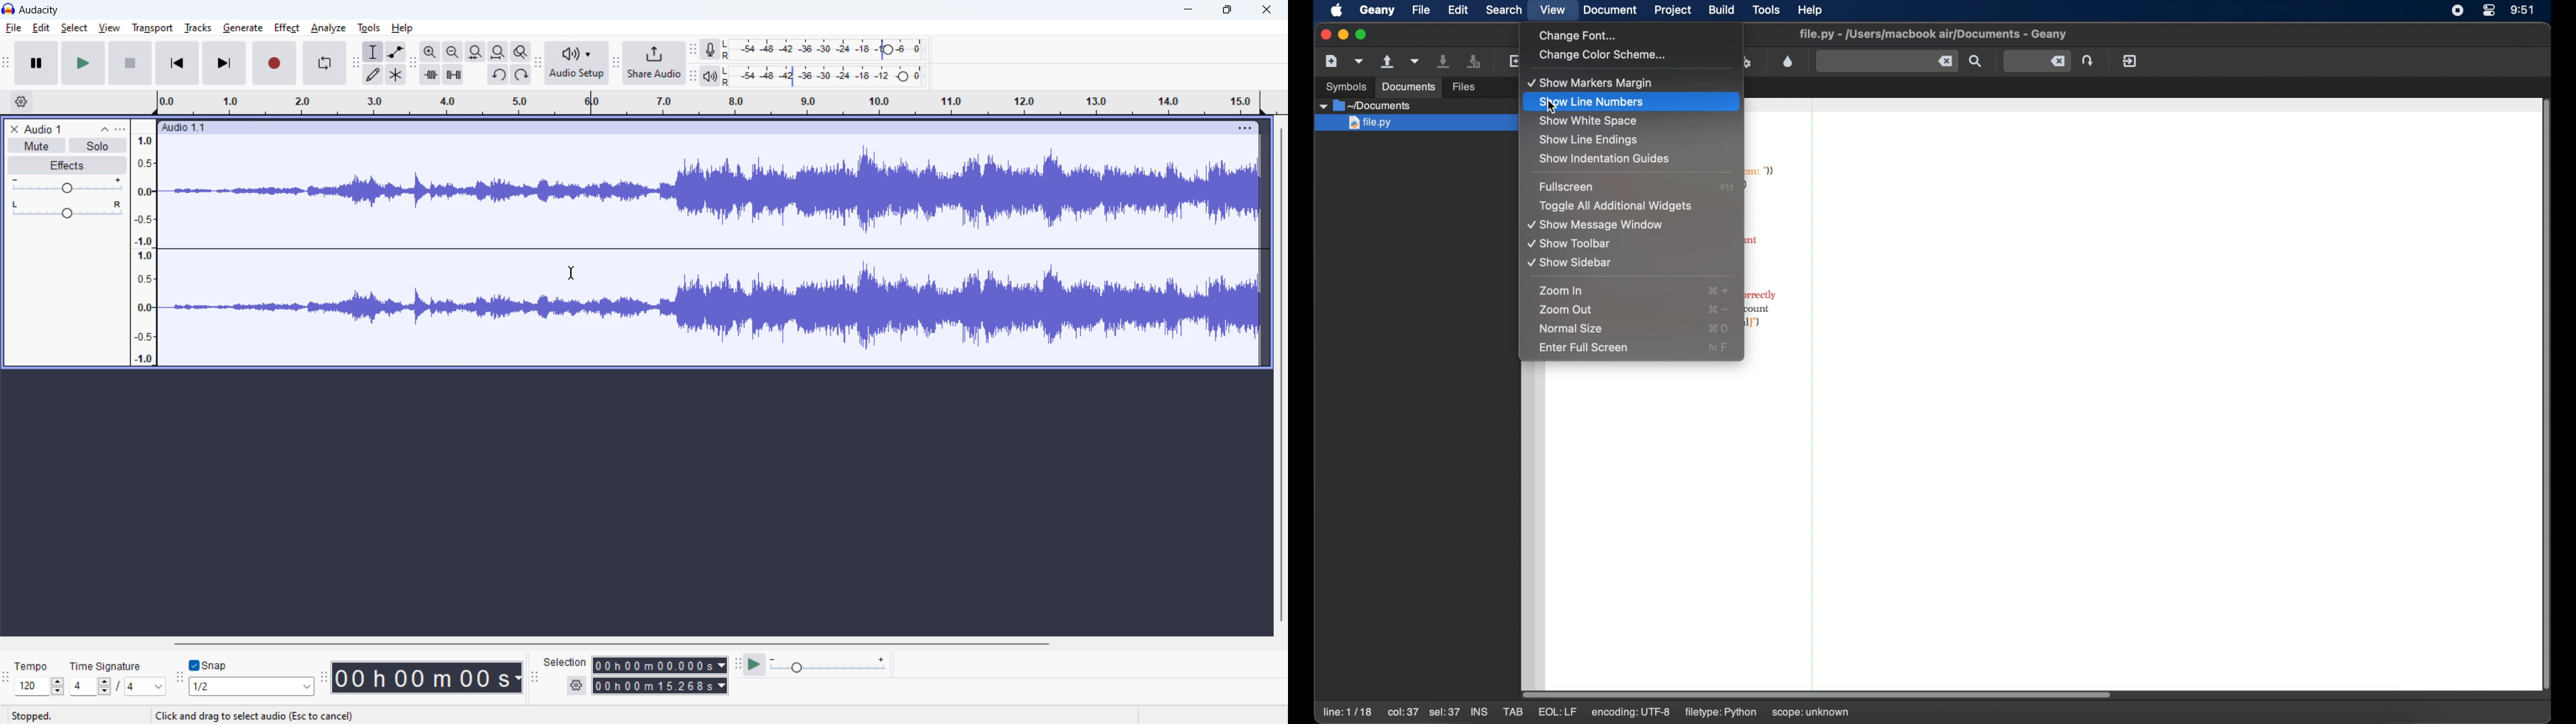 This screenshot has height=728, width=2576. What do you see at coordinates (323, 63) in the screenshot?
I see `enable looping` at bounding box center [323, 63].